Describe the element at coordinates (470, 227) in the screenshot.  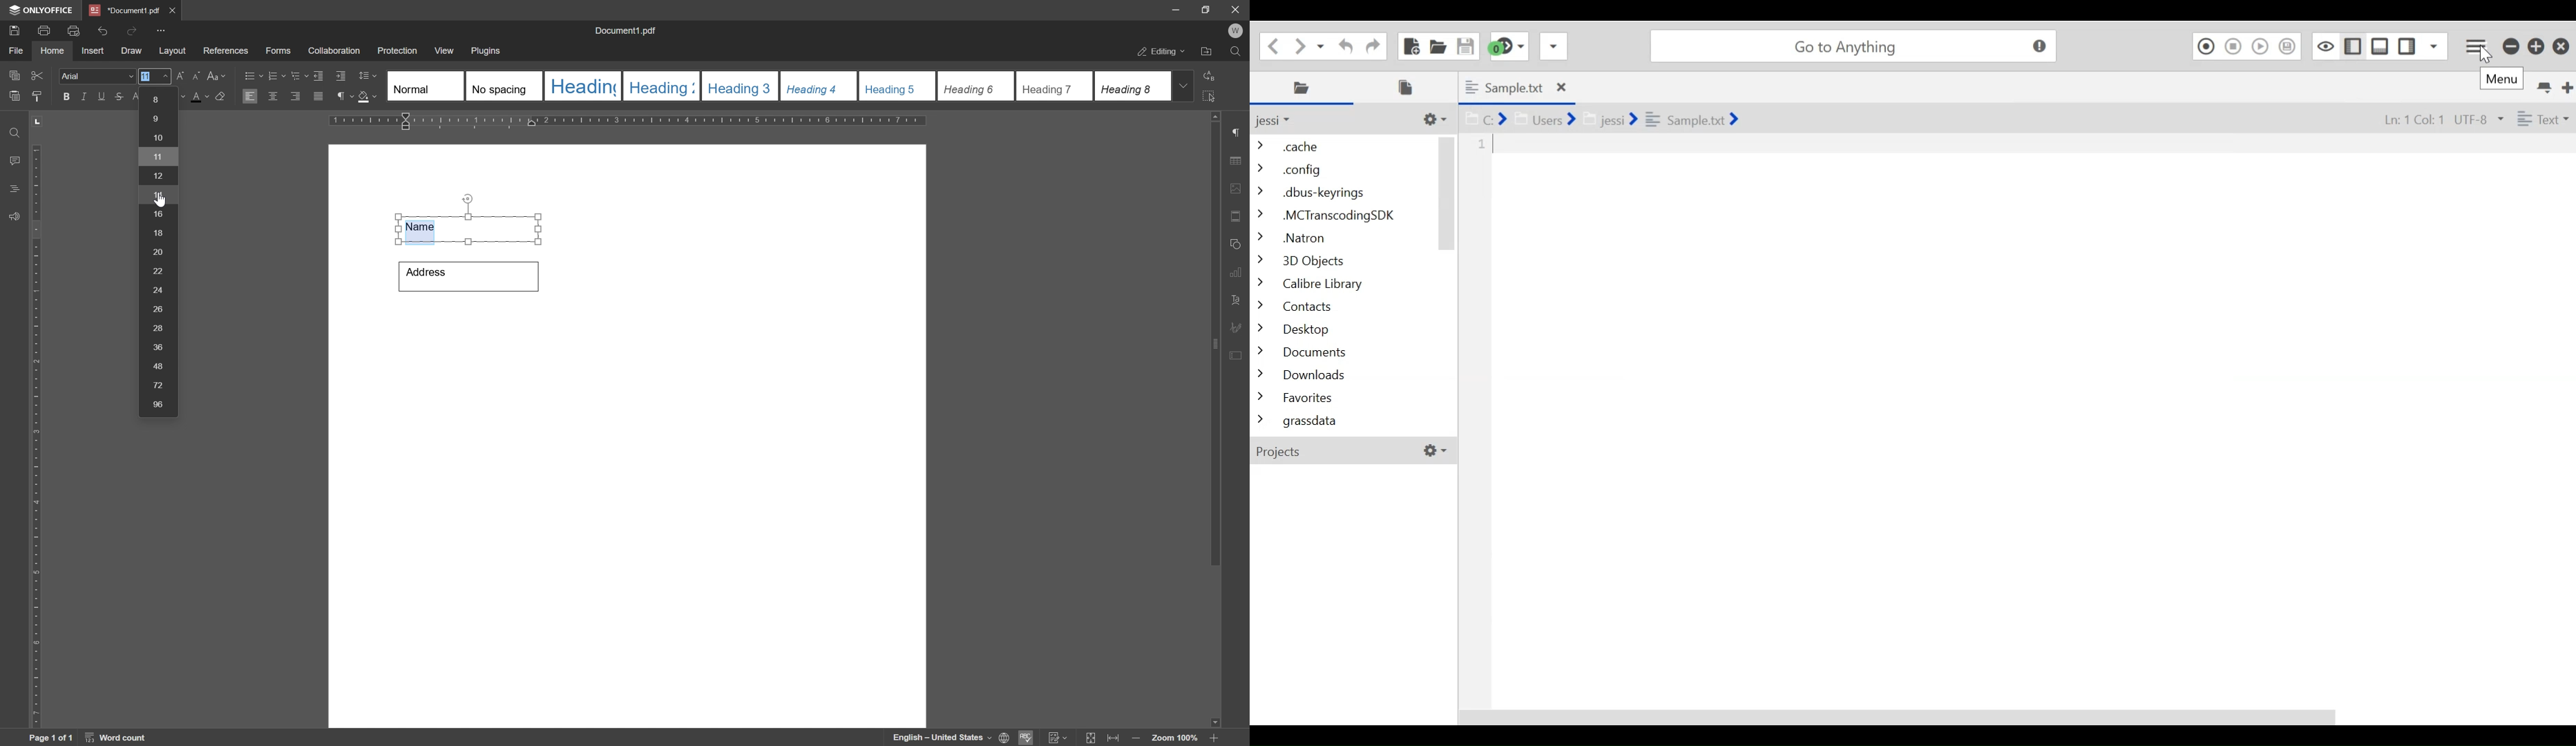
I see `Name` at that location.